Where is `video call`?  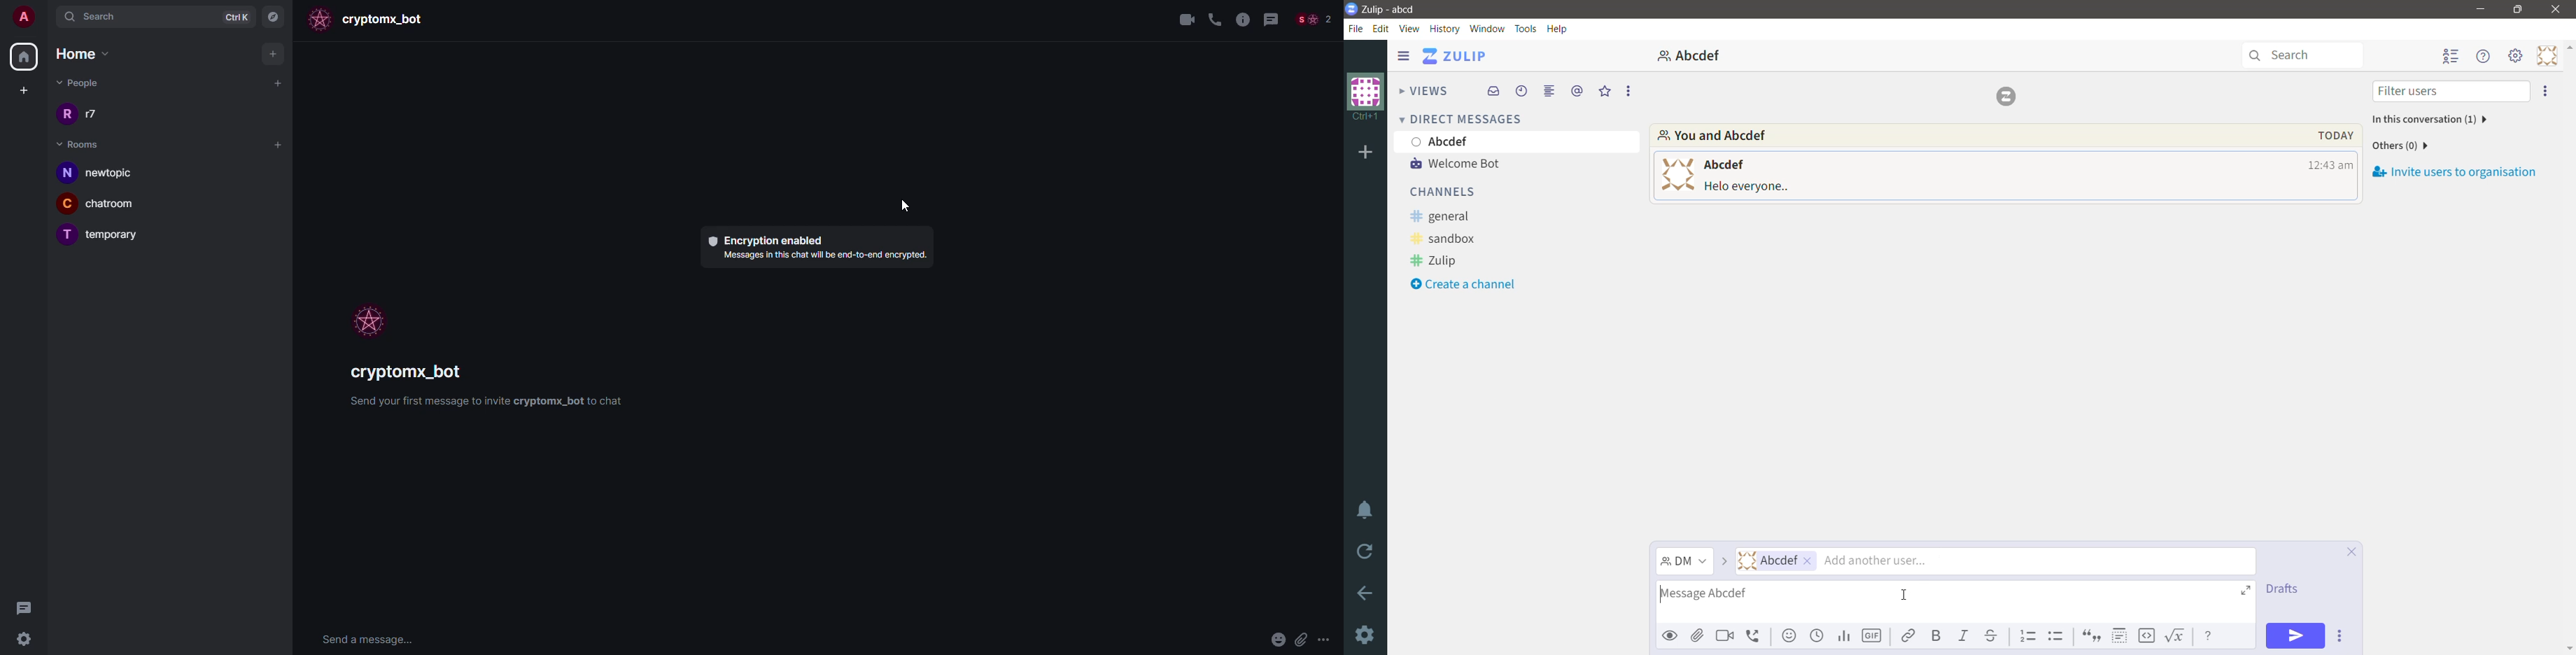 video call is located at coordinates (1185, 19).